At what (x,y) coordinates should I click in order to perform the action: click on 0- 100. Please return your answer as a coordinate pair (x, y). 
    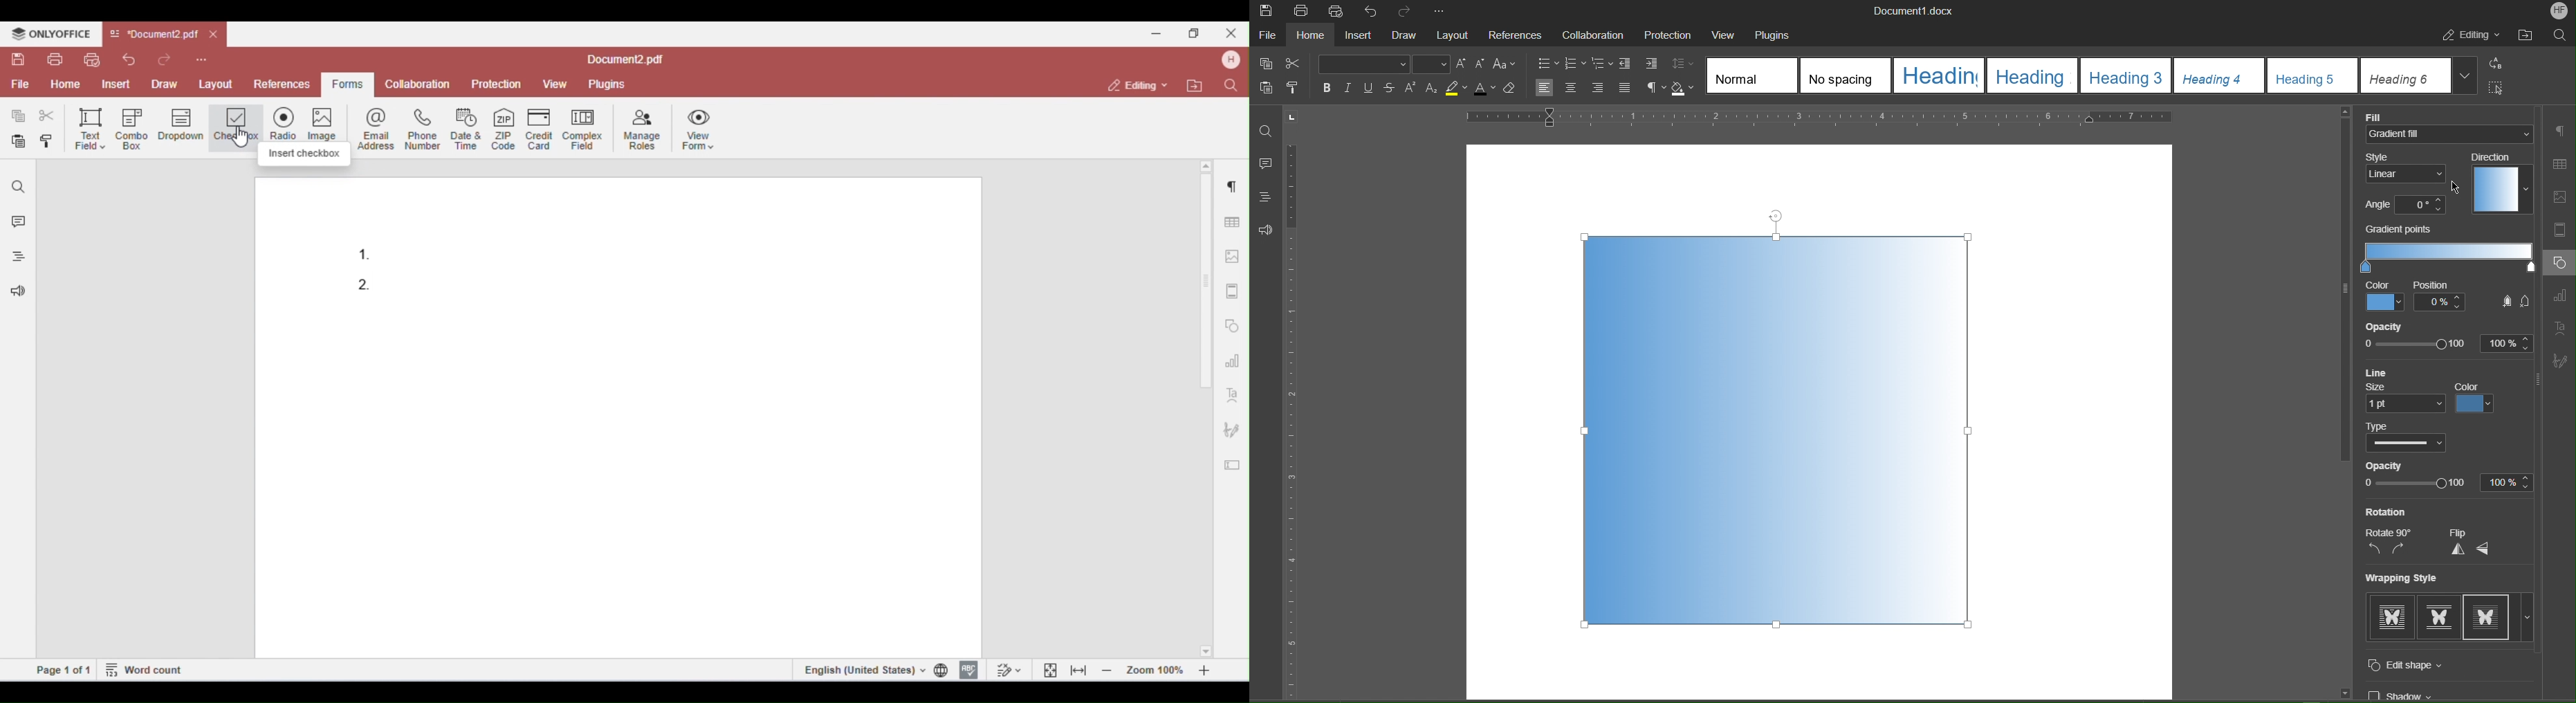
    Looking at the image, I should click on (2416, 485).